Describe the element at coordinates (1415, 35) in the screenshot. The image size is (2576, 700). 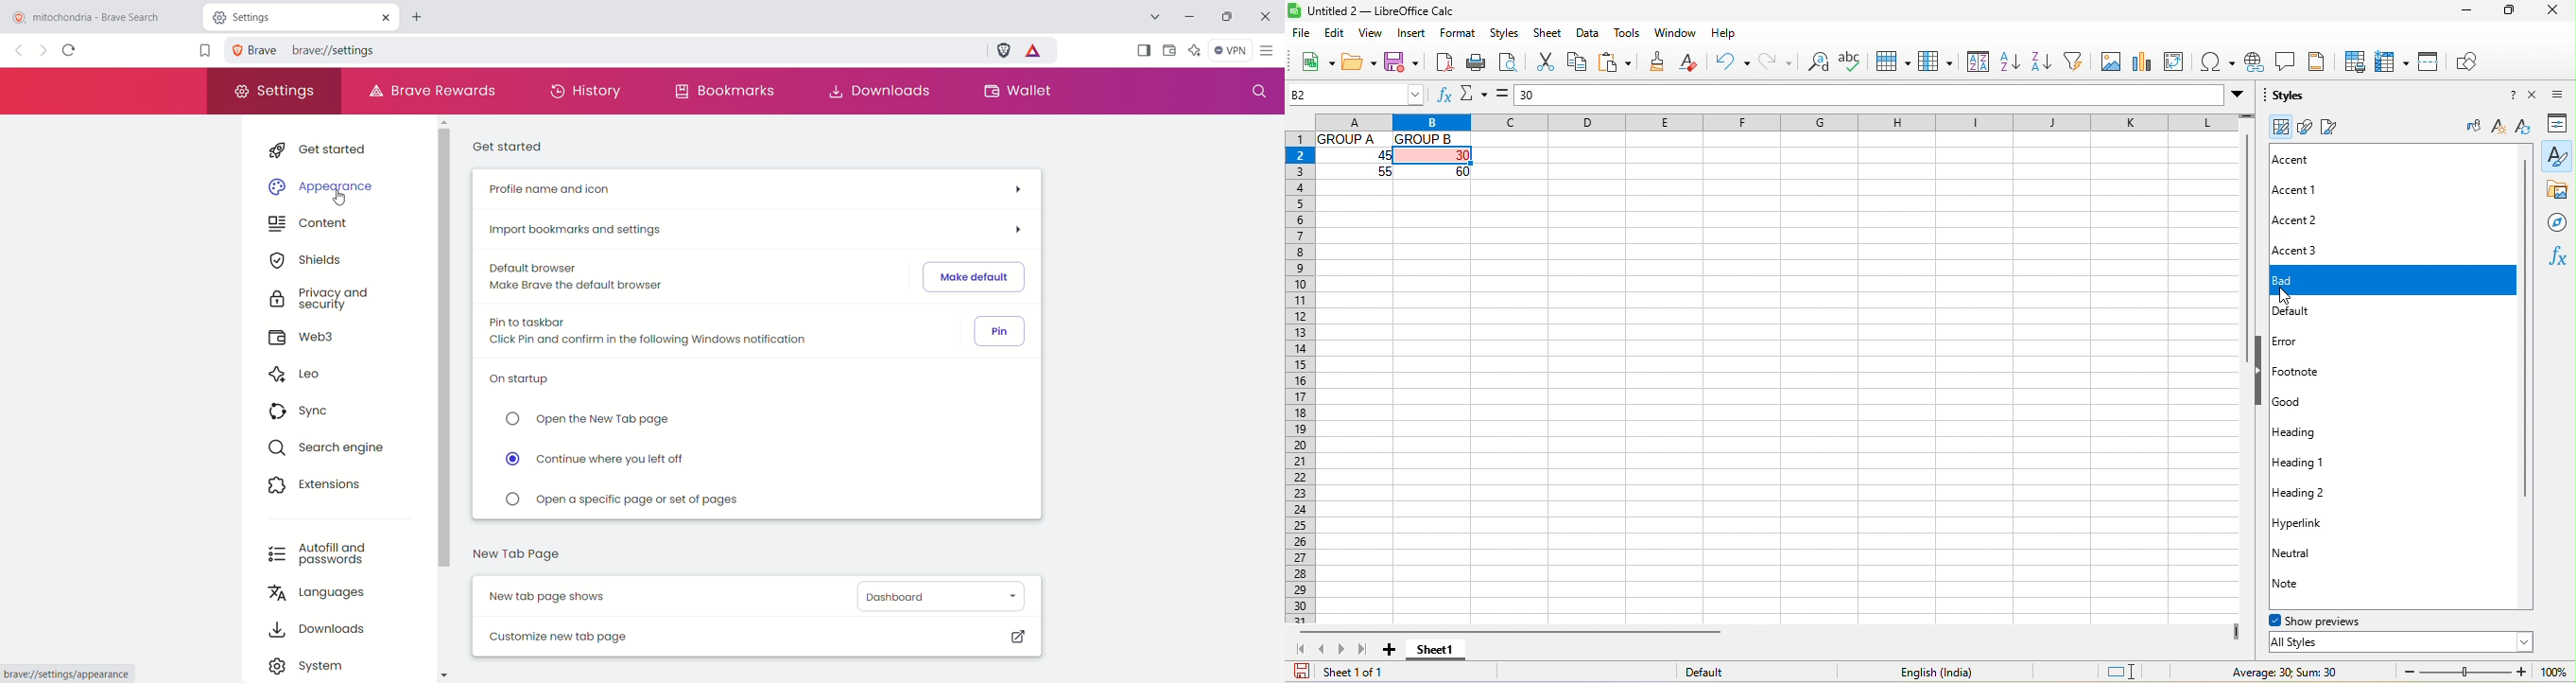
I see `insert` at that location.